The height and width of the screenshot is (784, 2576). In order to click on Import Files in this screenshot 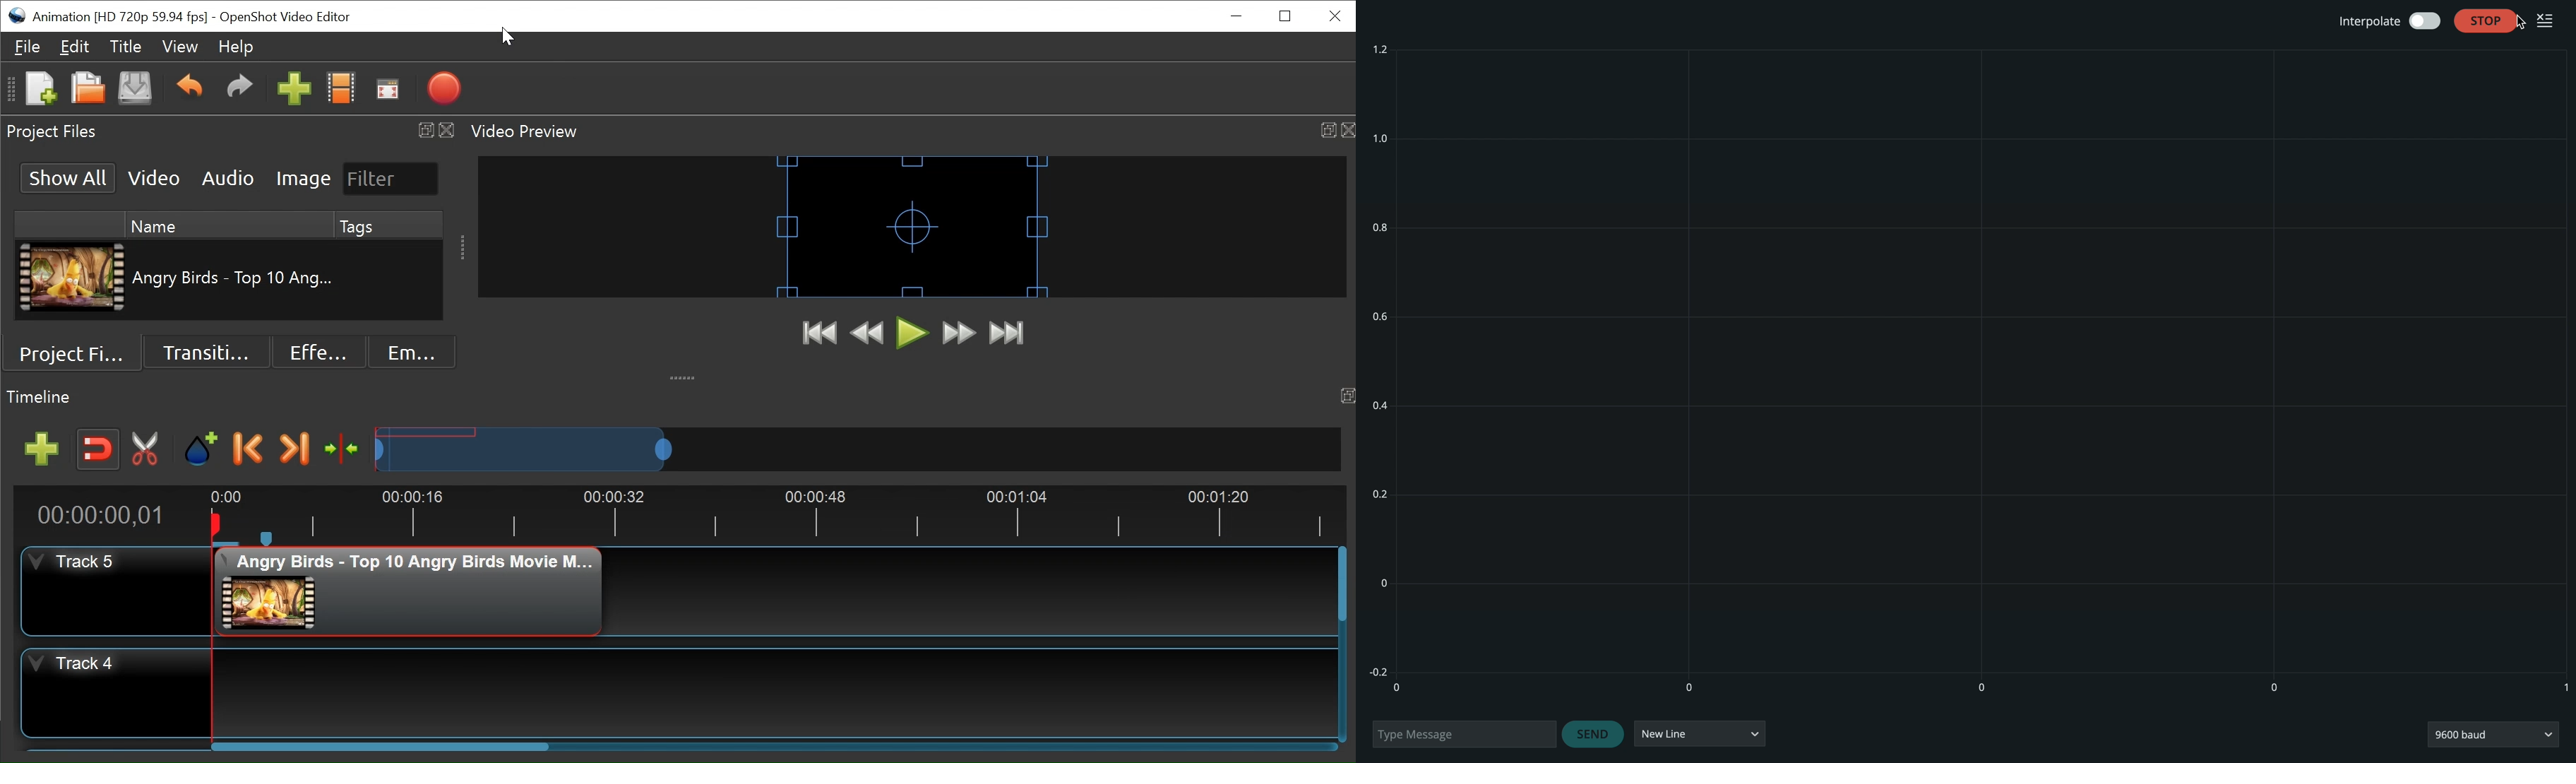, I will do `click(294, 91)`.